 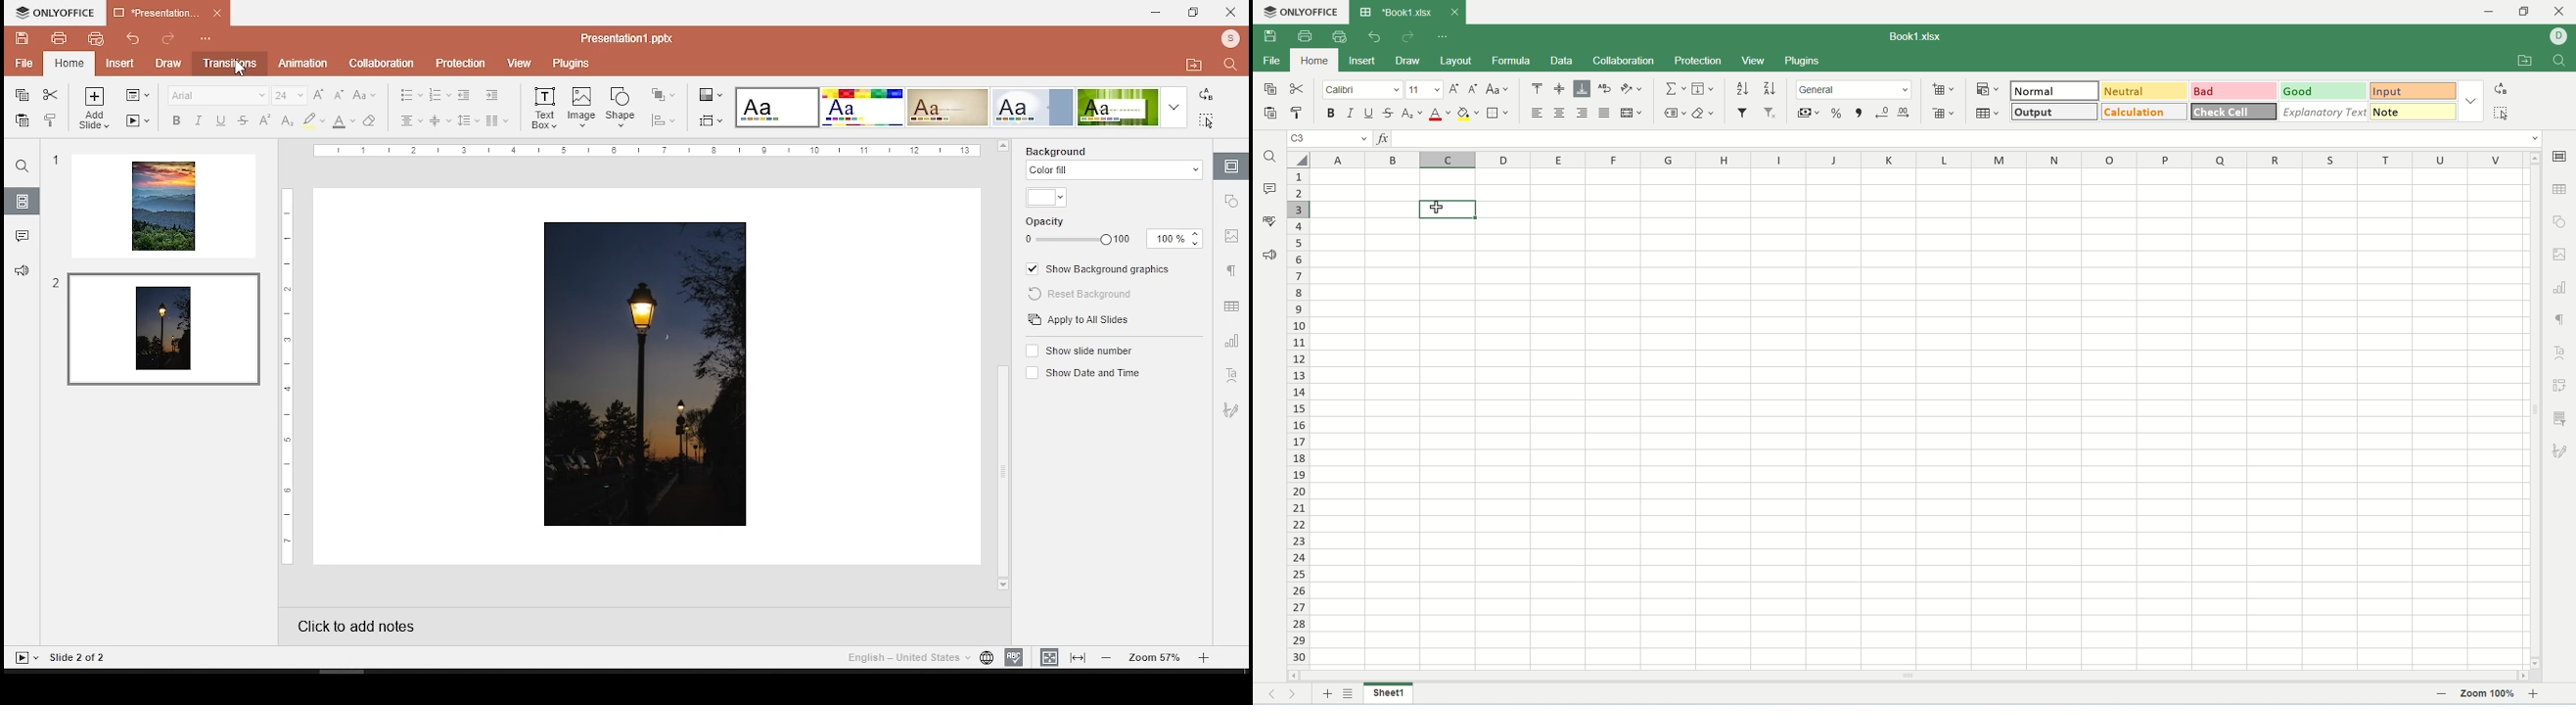 I want to click on image, so click(x=581, y=108).